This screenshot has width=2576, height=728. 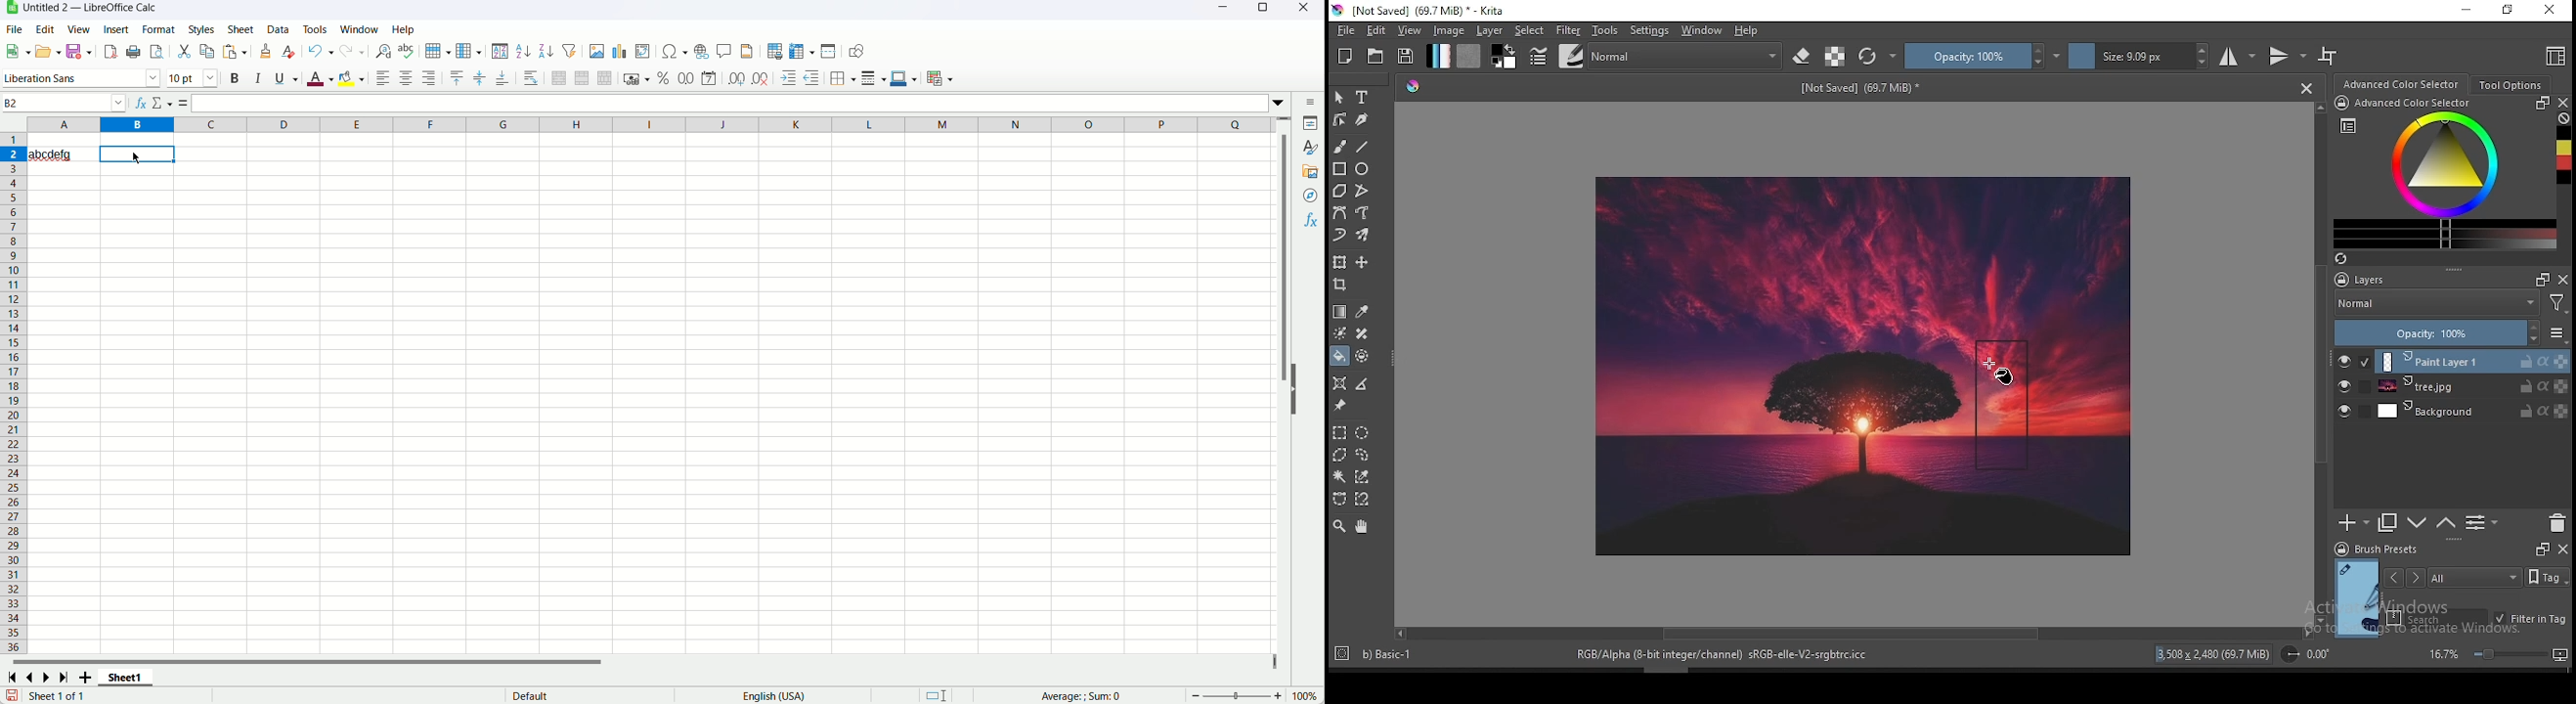 What do you see at coordinates (597, 50) in the screenshot?
I see `insert image` at bounding box center [597, 50].